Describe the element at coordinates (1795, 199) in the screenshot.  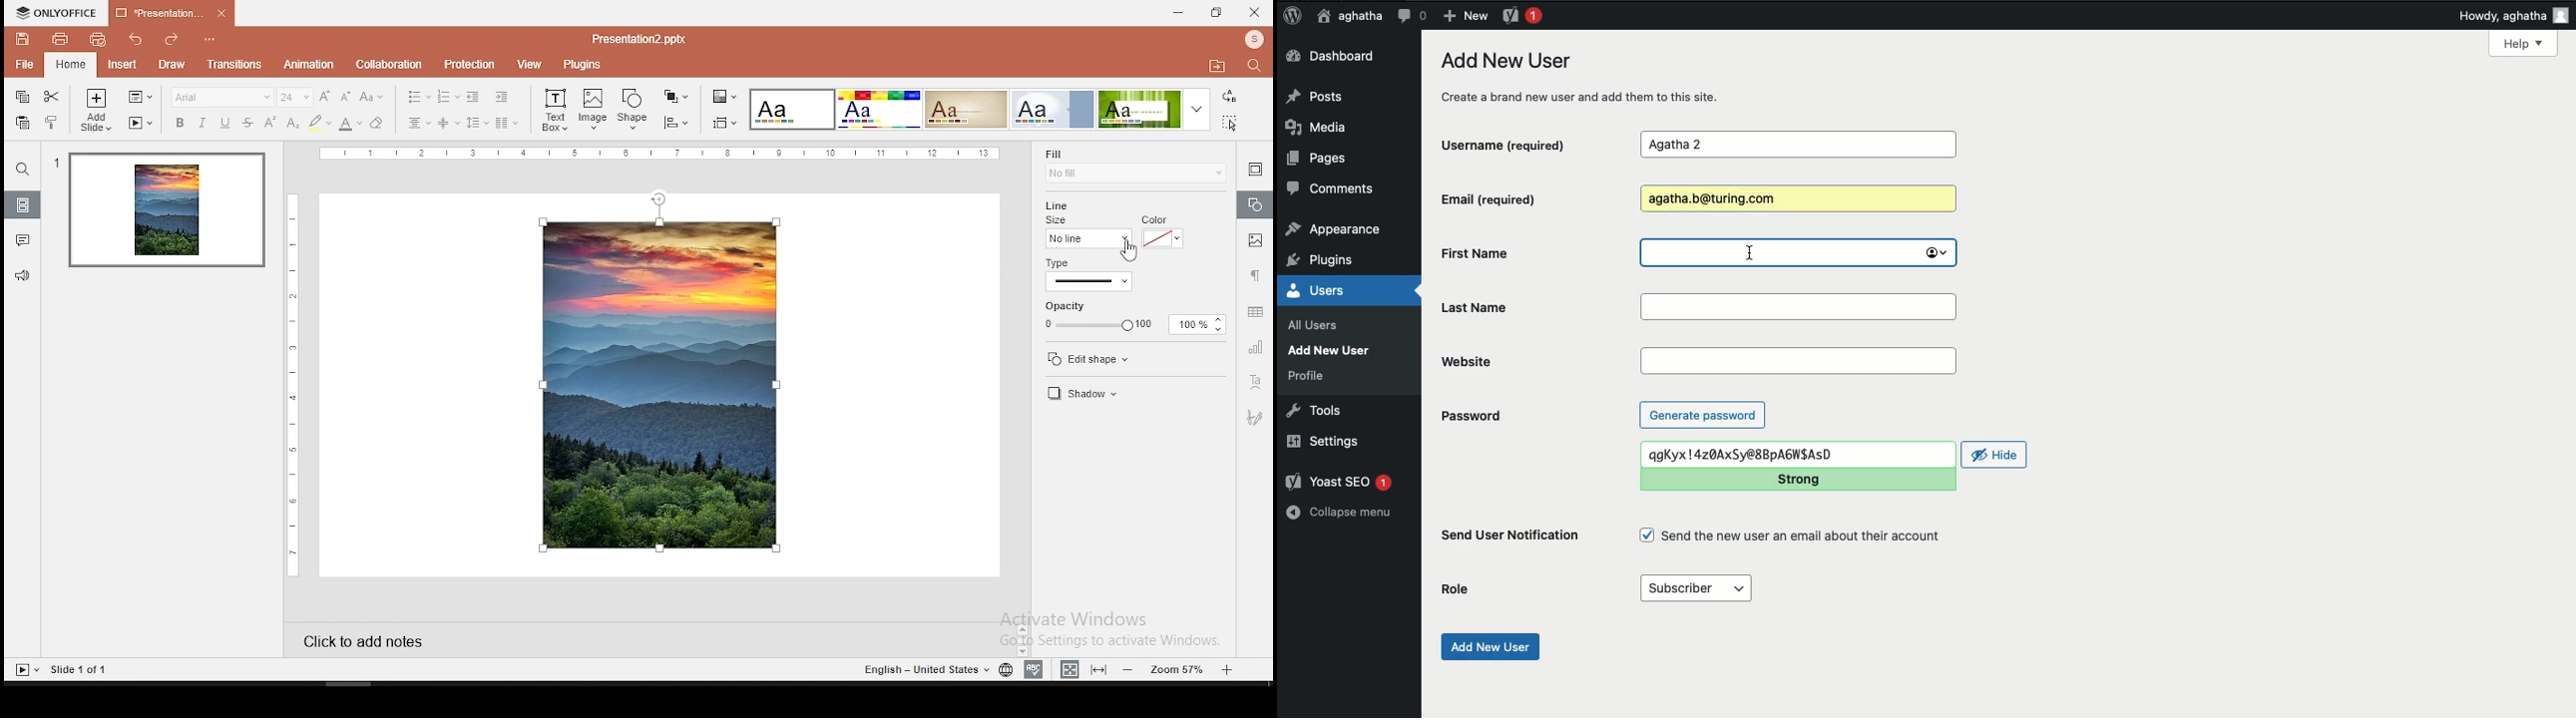
I see `Agatha.b@turing.com` at that location.